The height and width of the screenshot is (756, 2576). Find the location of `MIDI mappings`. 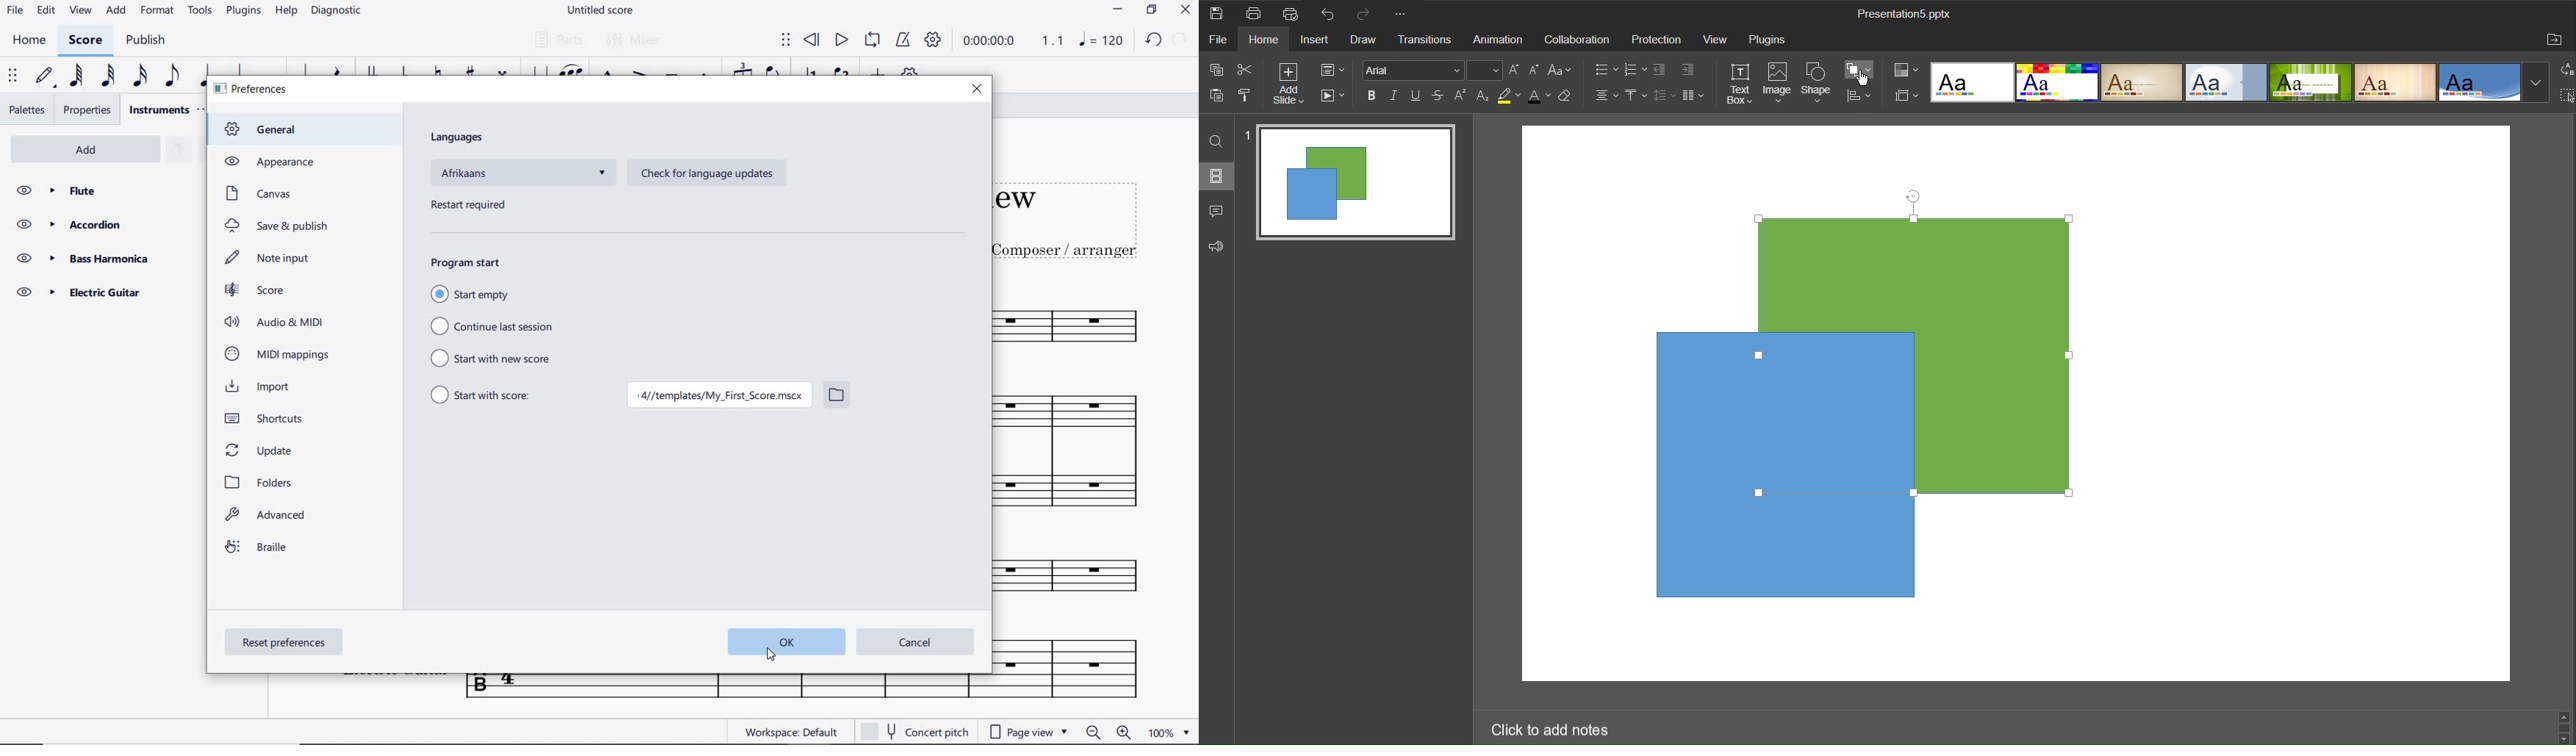

MIDI mappings is located at coordinates (277, 354).